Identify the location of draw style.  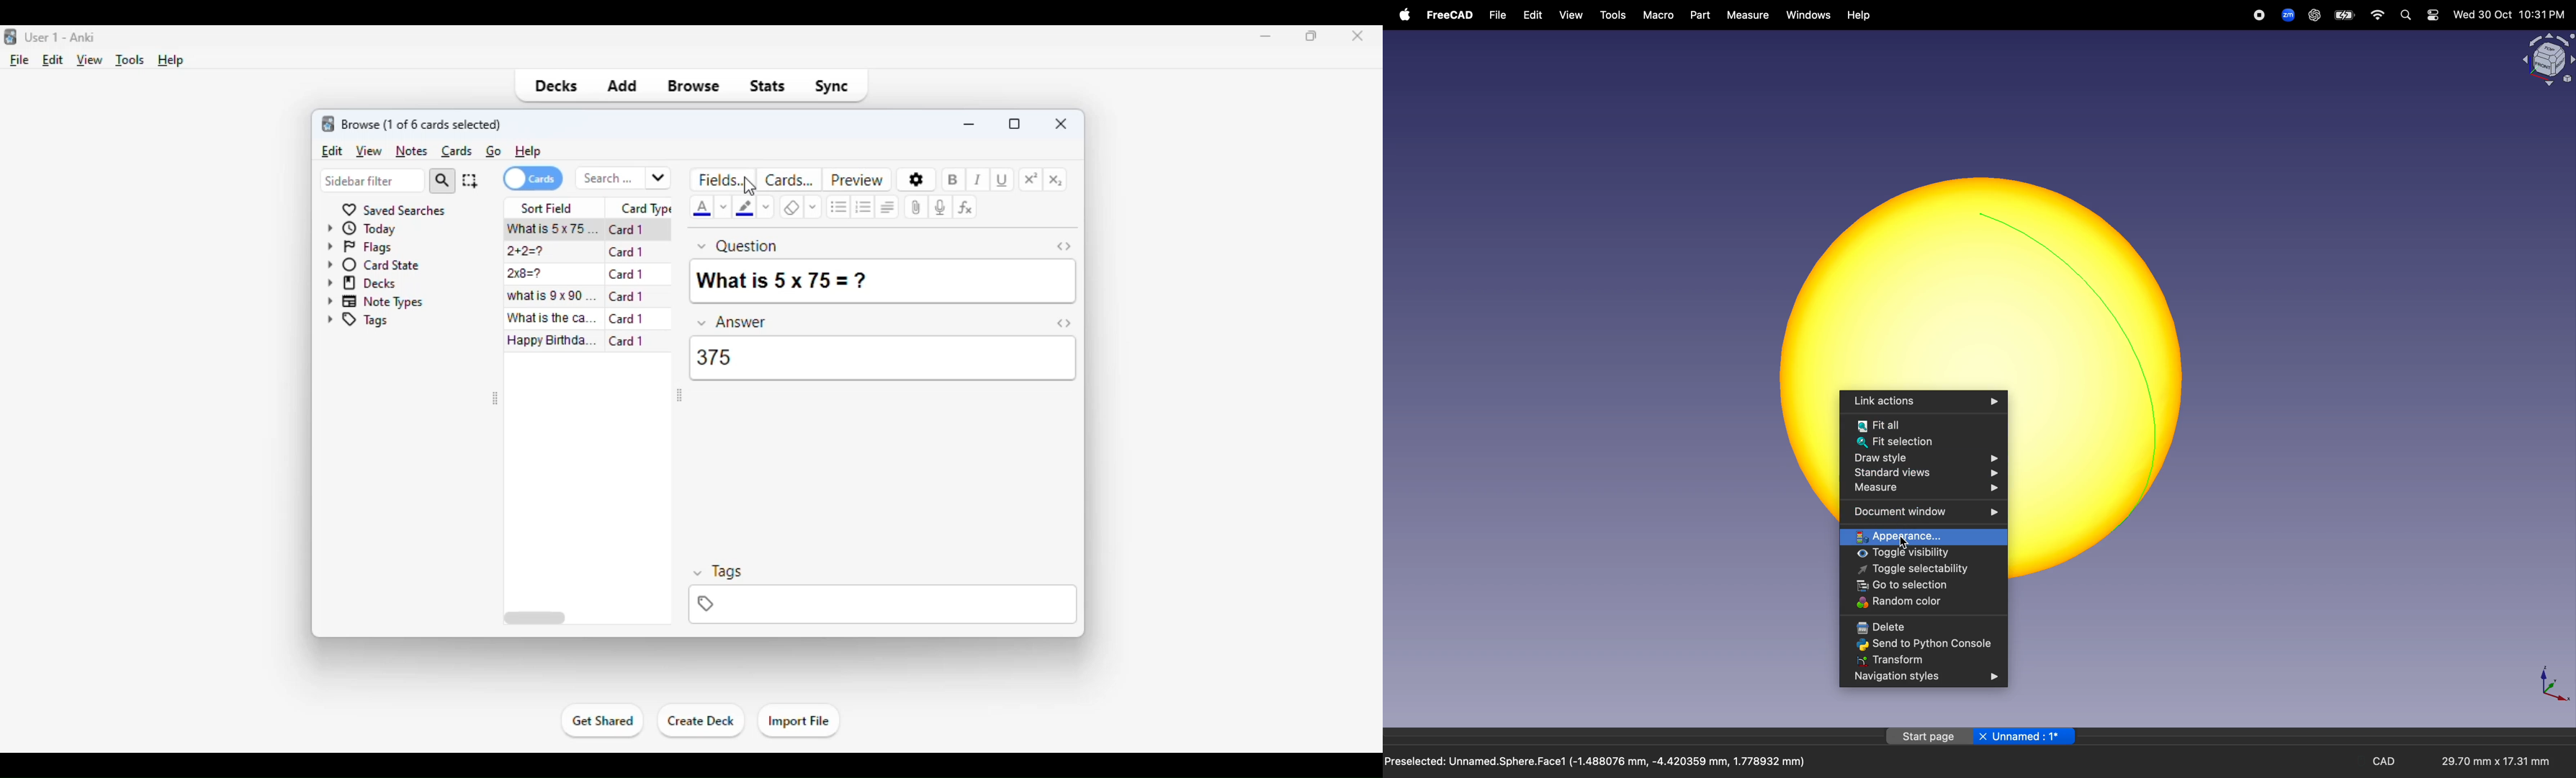
(1925, 458).